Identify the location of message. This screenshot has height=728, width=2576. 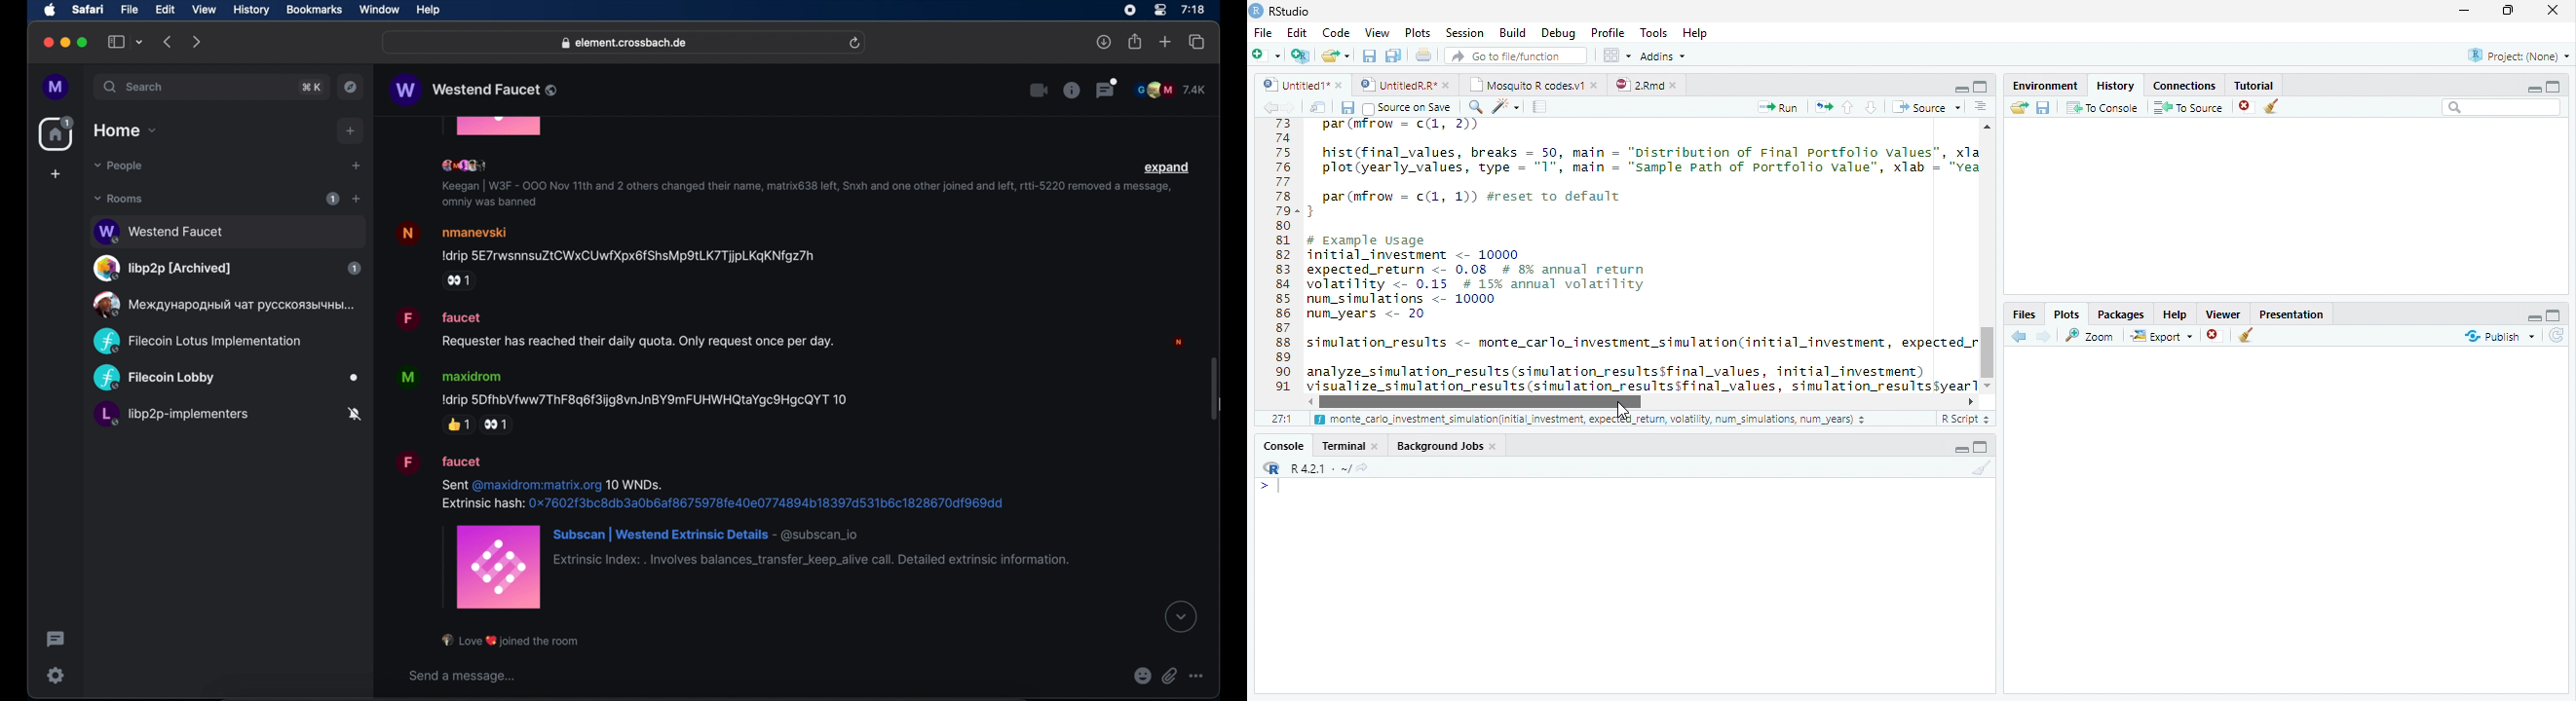
(616, 328).